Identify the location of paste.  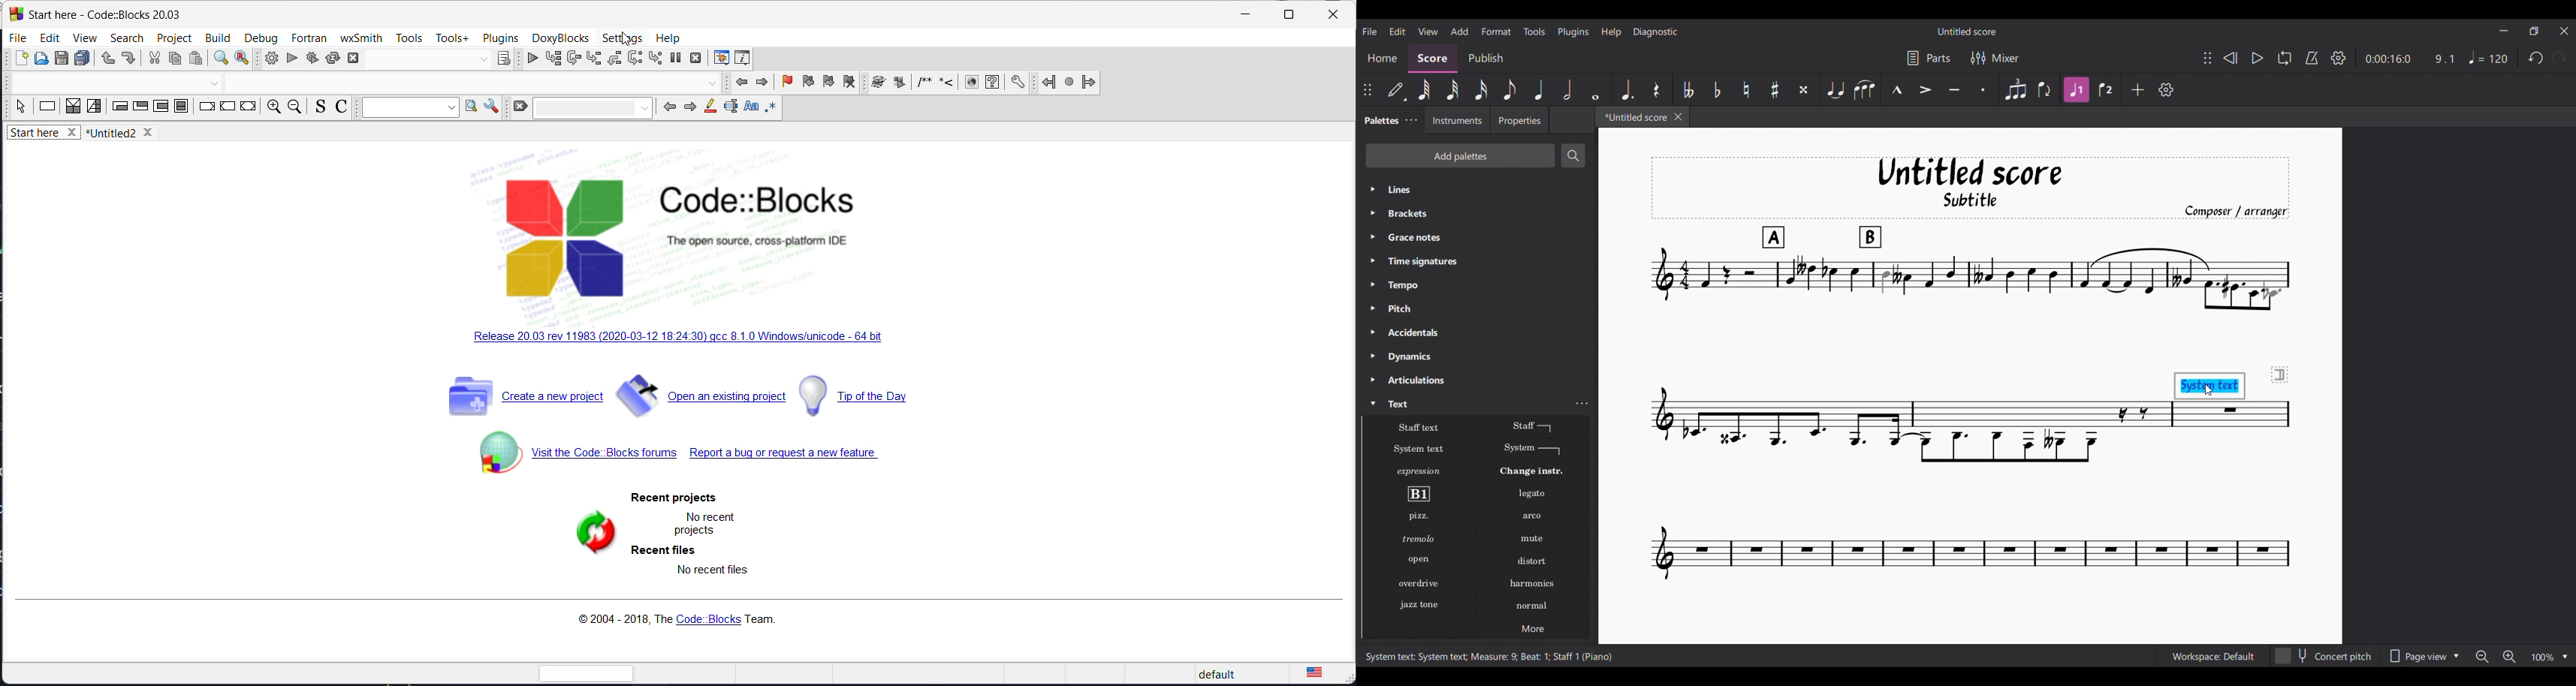
(198, 59).